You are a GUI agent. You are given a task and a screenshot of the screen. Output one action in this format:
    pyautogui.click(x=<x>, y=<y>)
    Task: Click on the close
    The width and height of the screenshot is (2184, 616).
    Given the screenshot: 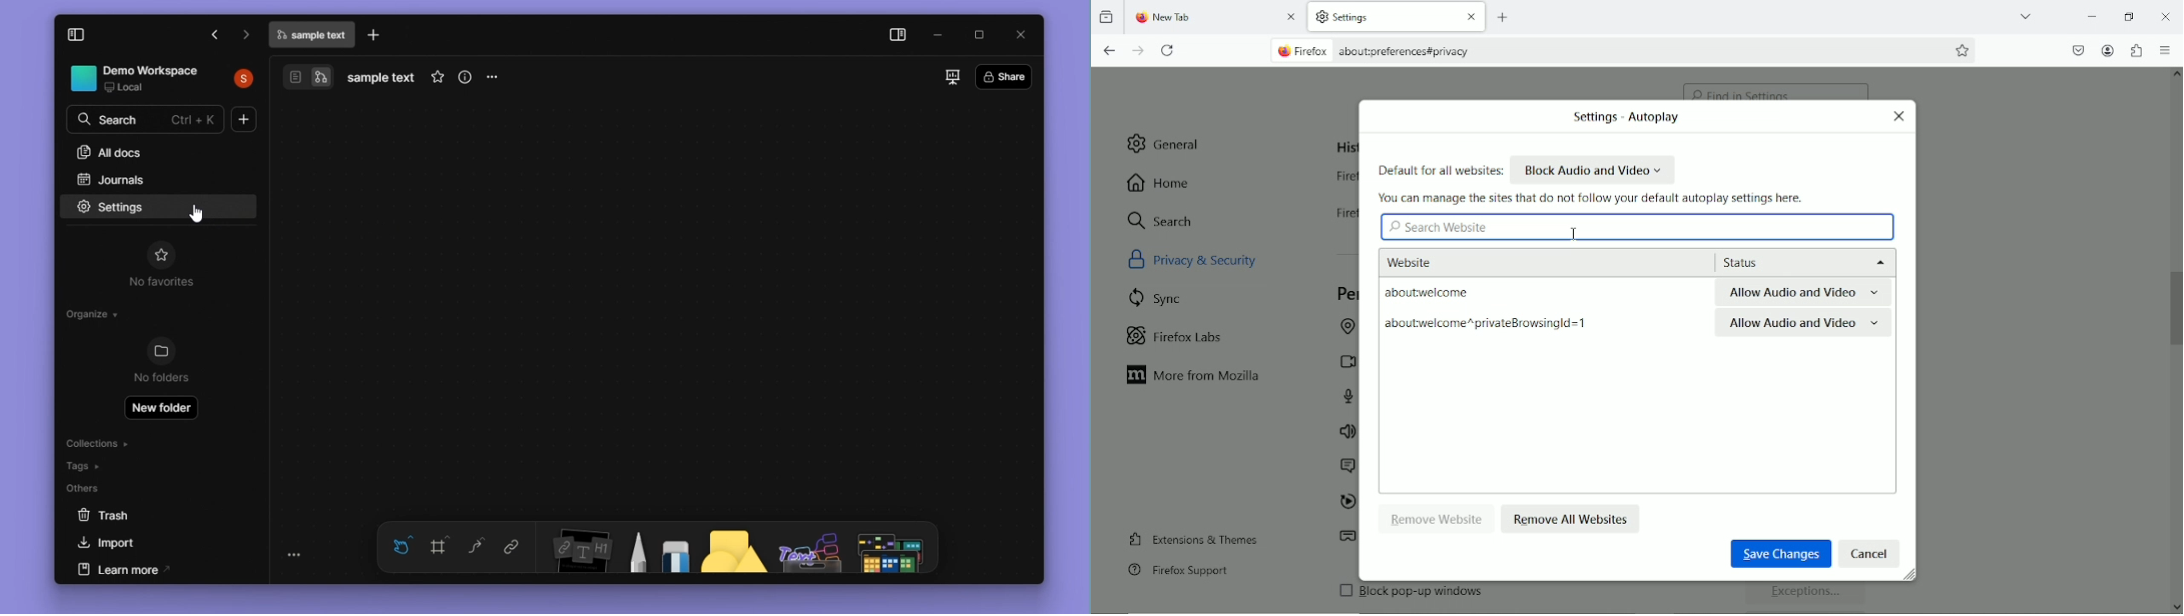 What is the action you would take?
    pyautogui.click(x=1899, y=116)
    